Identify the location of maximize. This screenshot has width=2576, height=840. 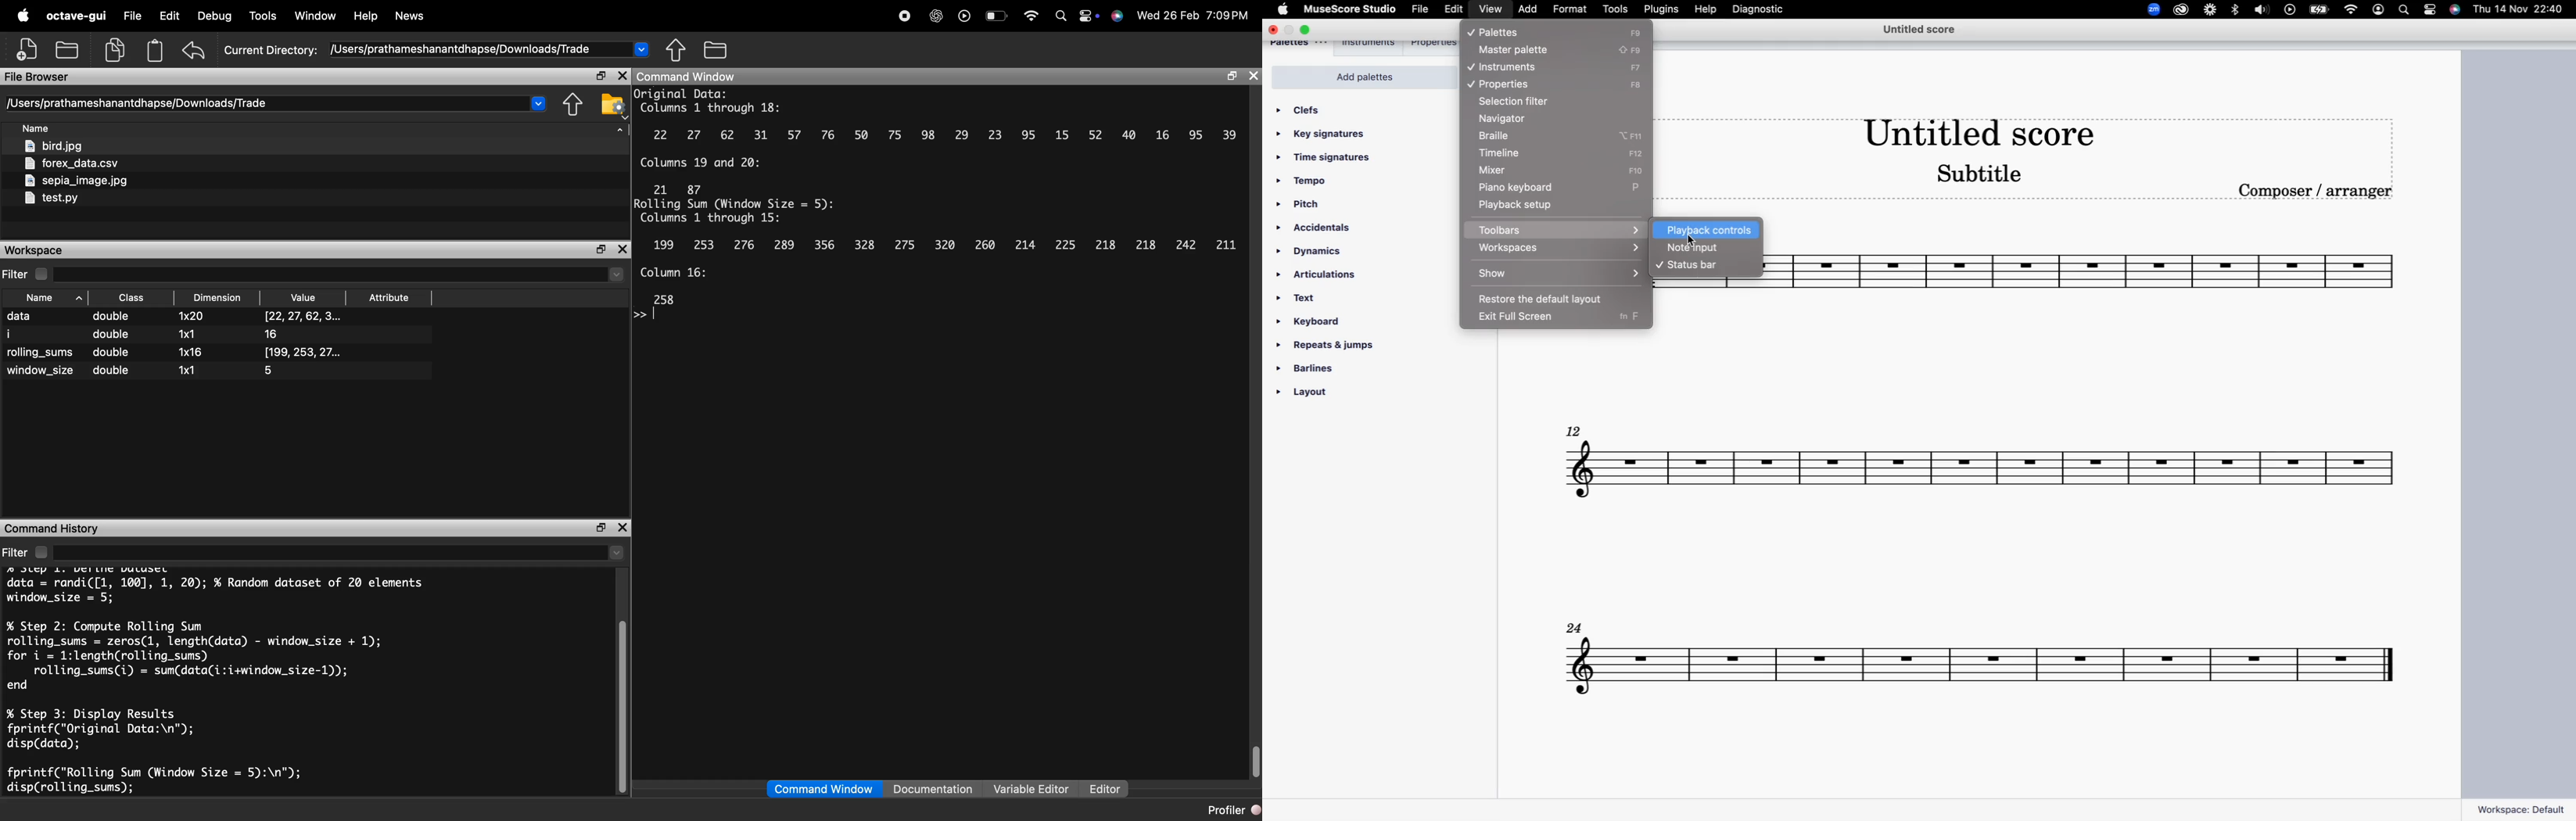
(1310, 29).